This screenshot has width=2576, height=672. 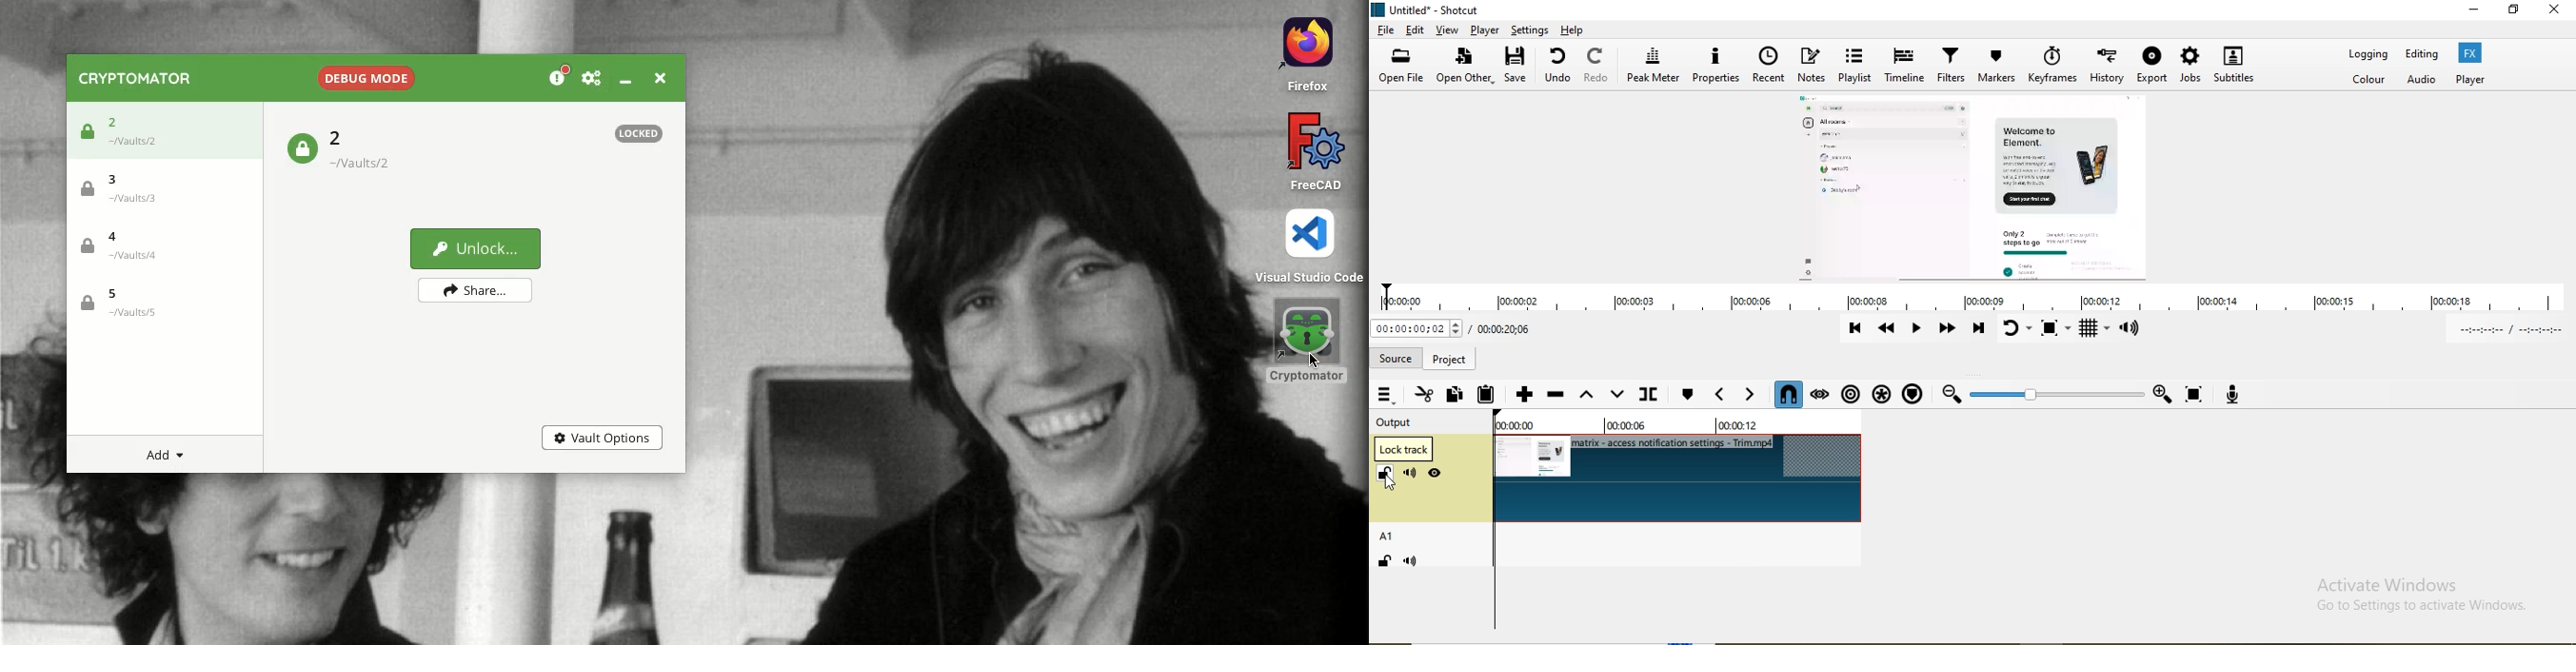 What do you see at coordinates (2229, 392) in the screenshot?
I see `Record audio` at bounding box center [2229, 392].